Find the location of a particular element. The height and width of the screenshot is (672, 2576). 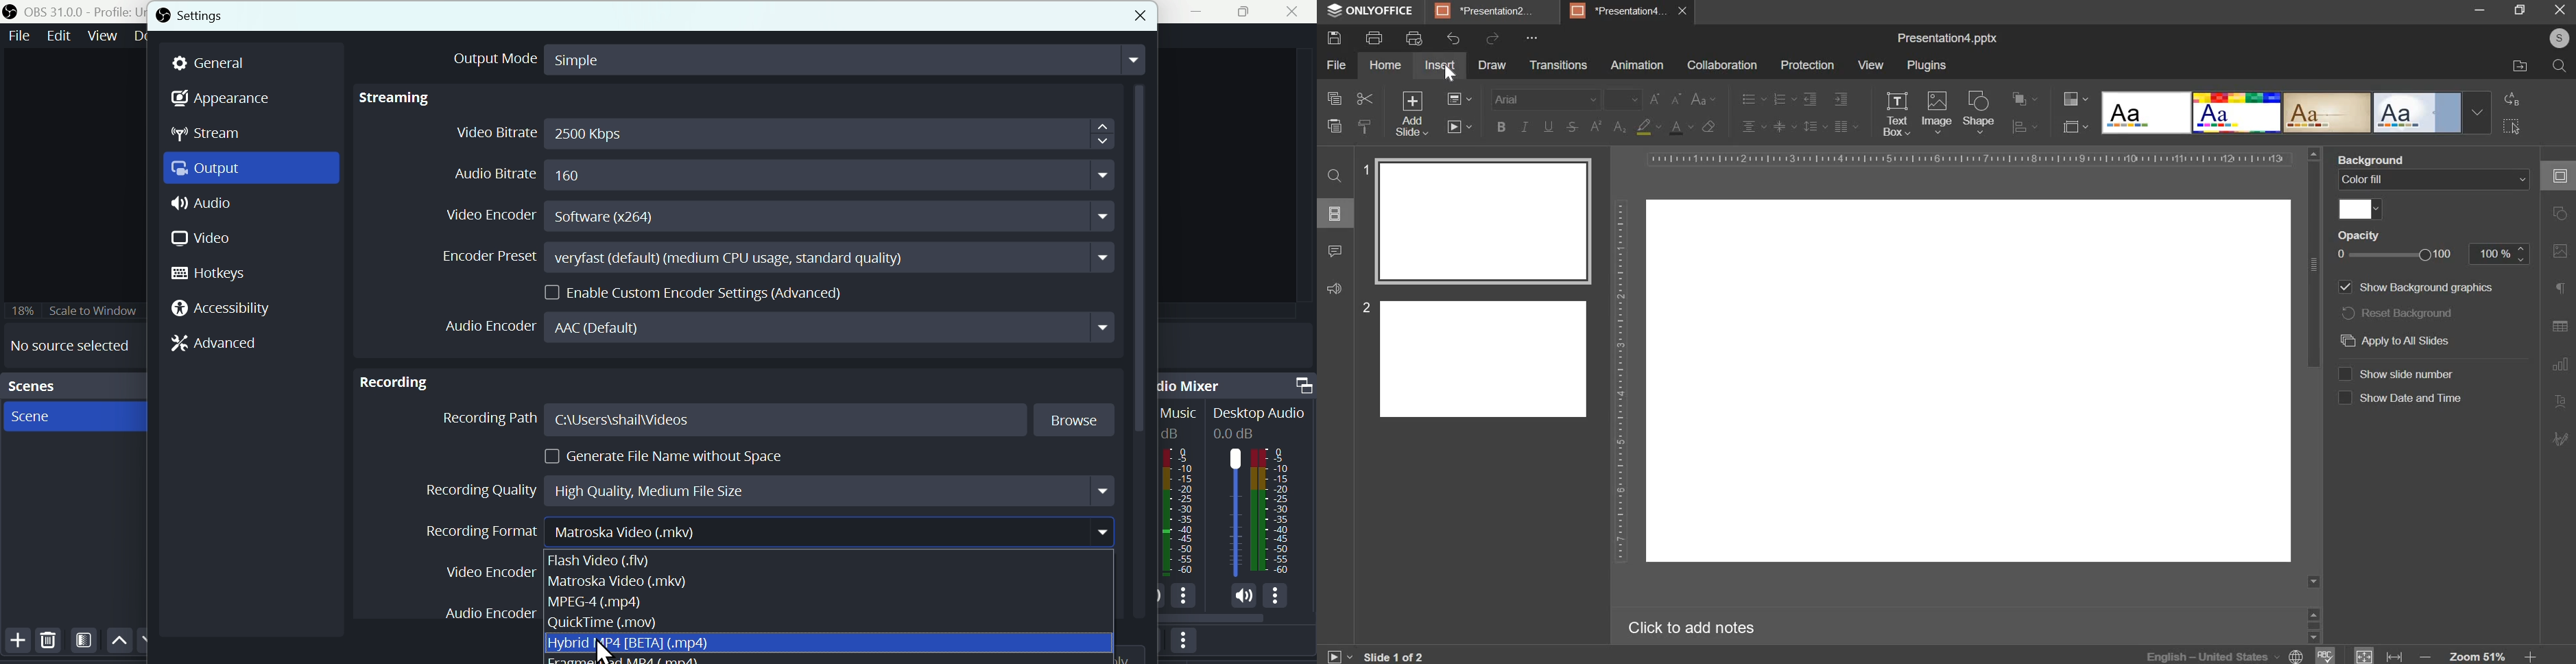

Hybrid is located at coordinates (629, 644).